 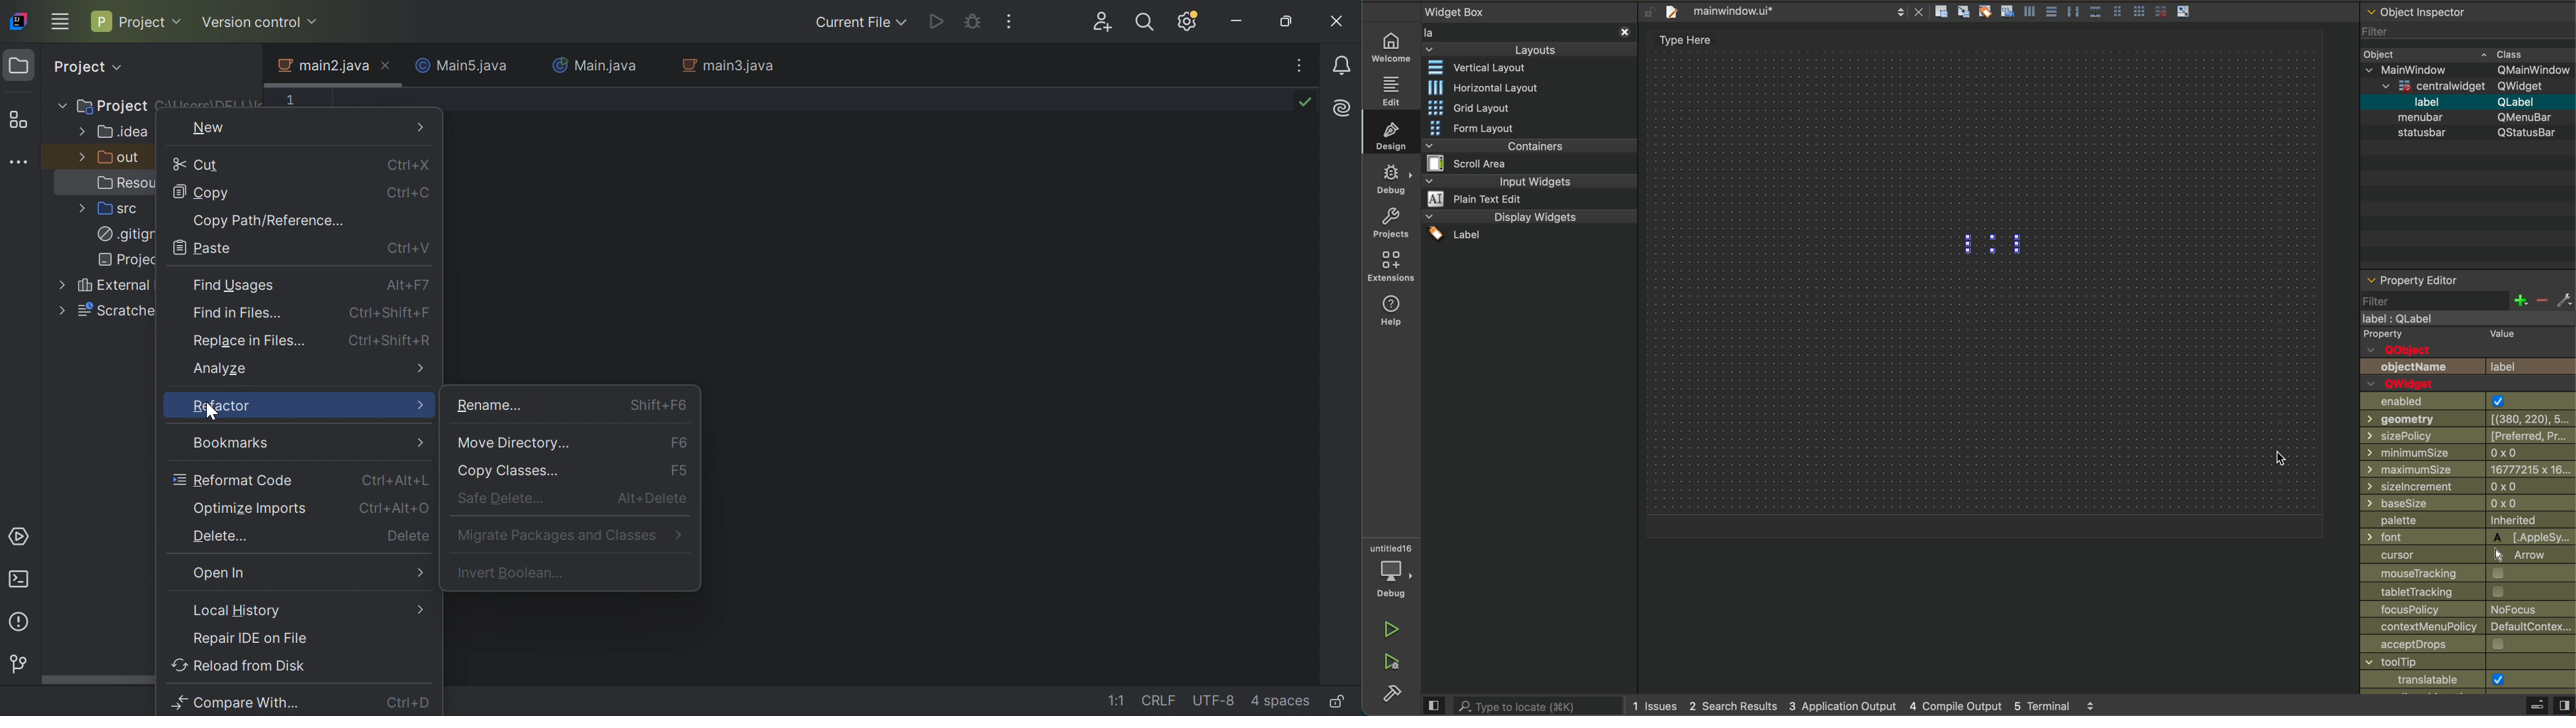 I want to click on Move Directory, so click(x=515, y=443).